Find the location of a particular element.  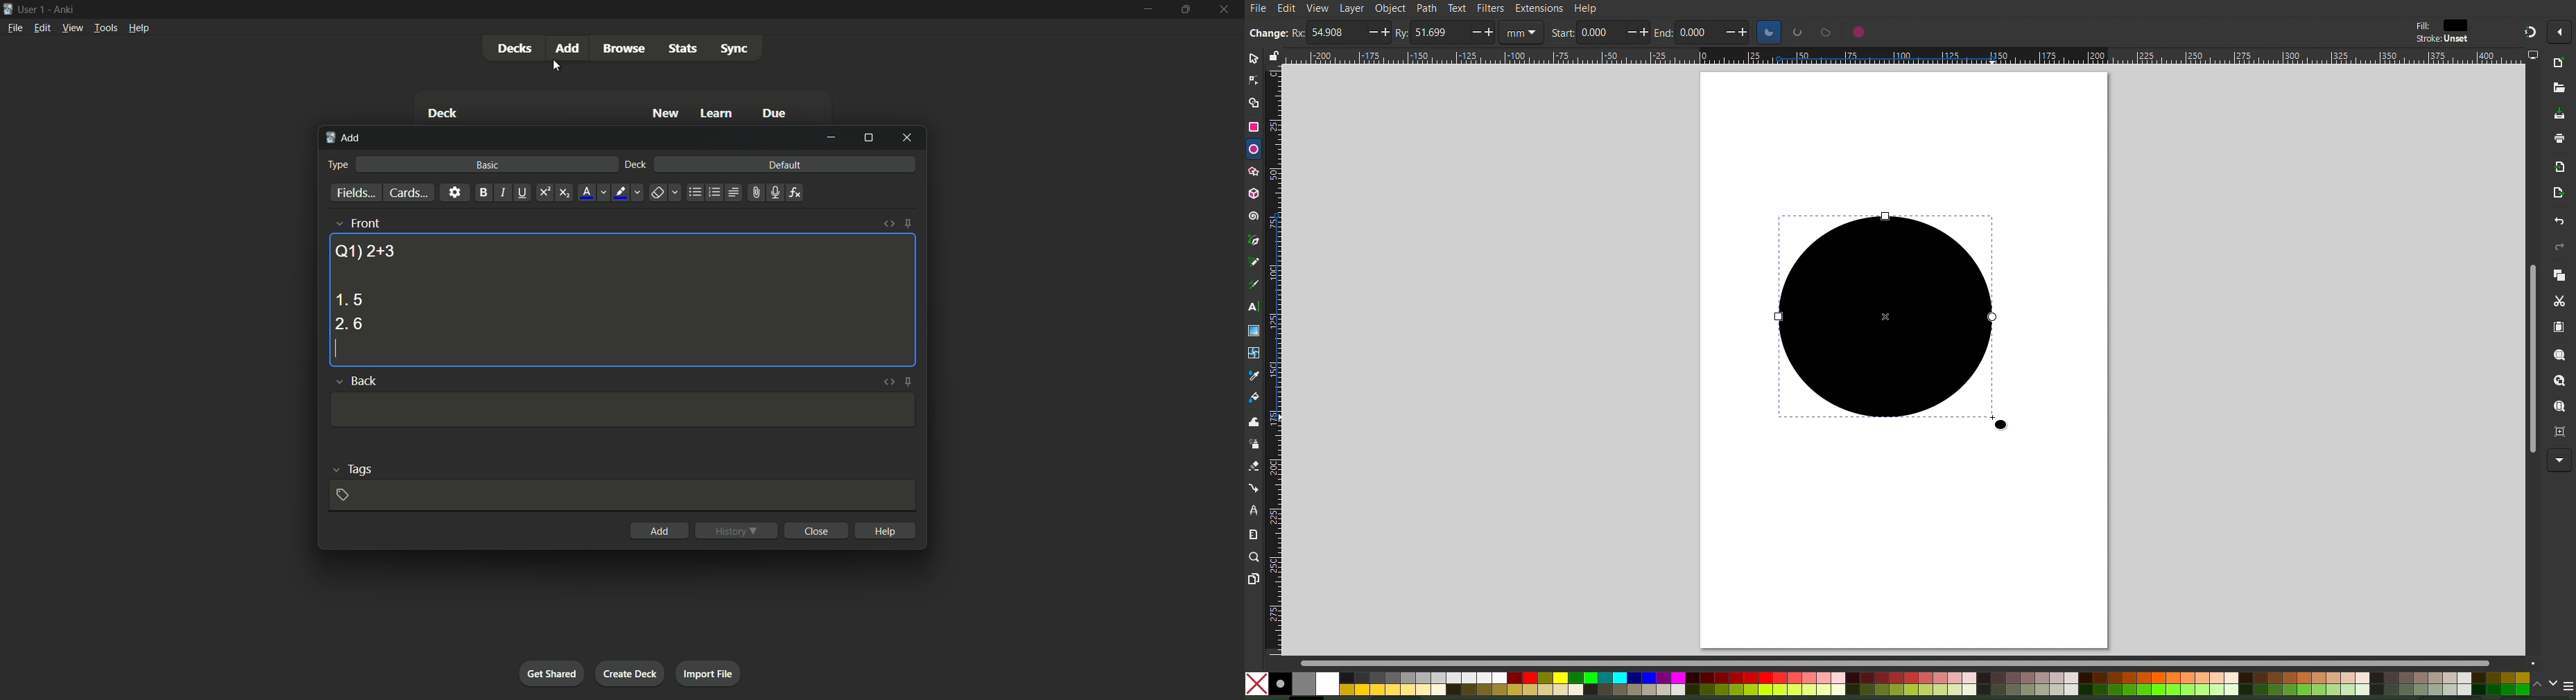

Pages is located at coordinates (1254, 577).